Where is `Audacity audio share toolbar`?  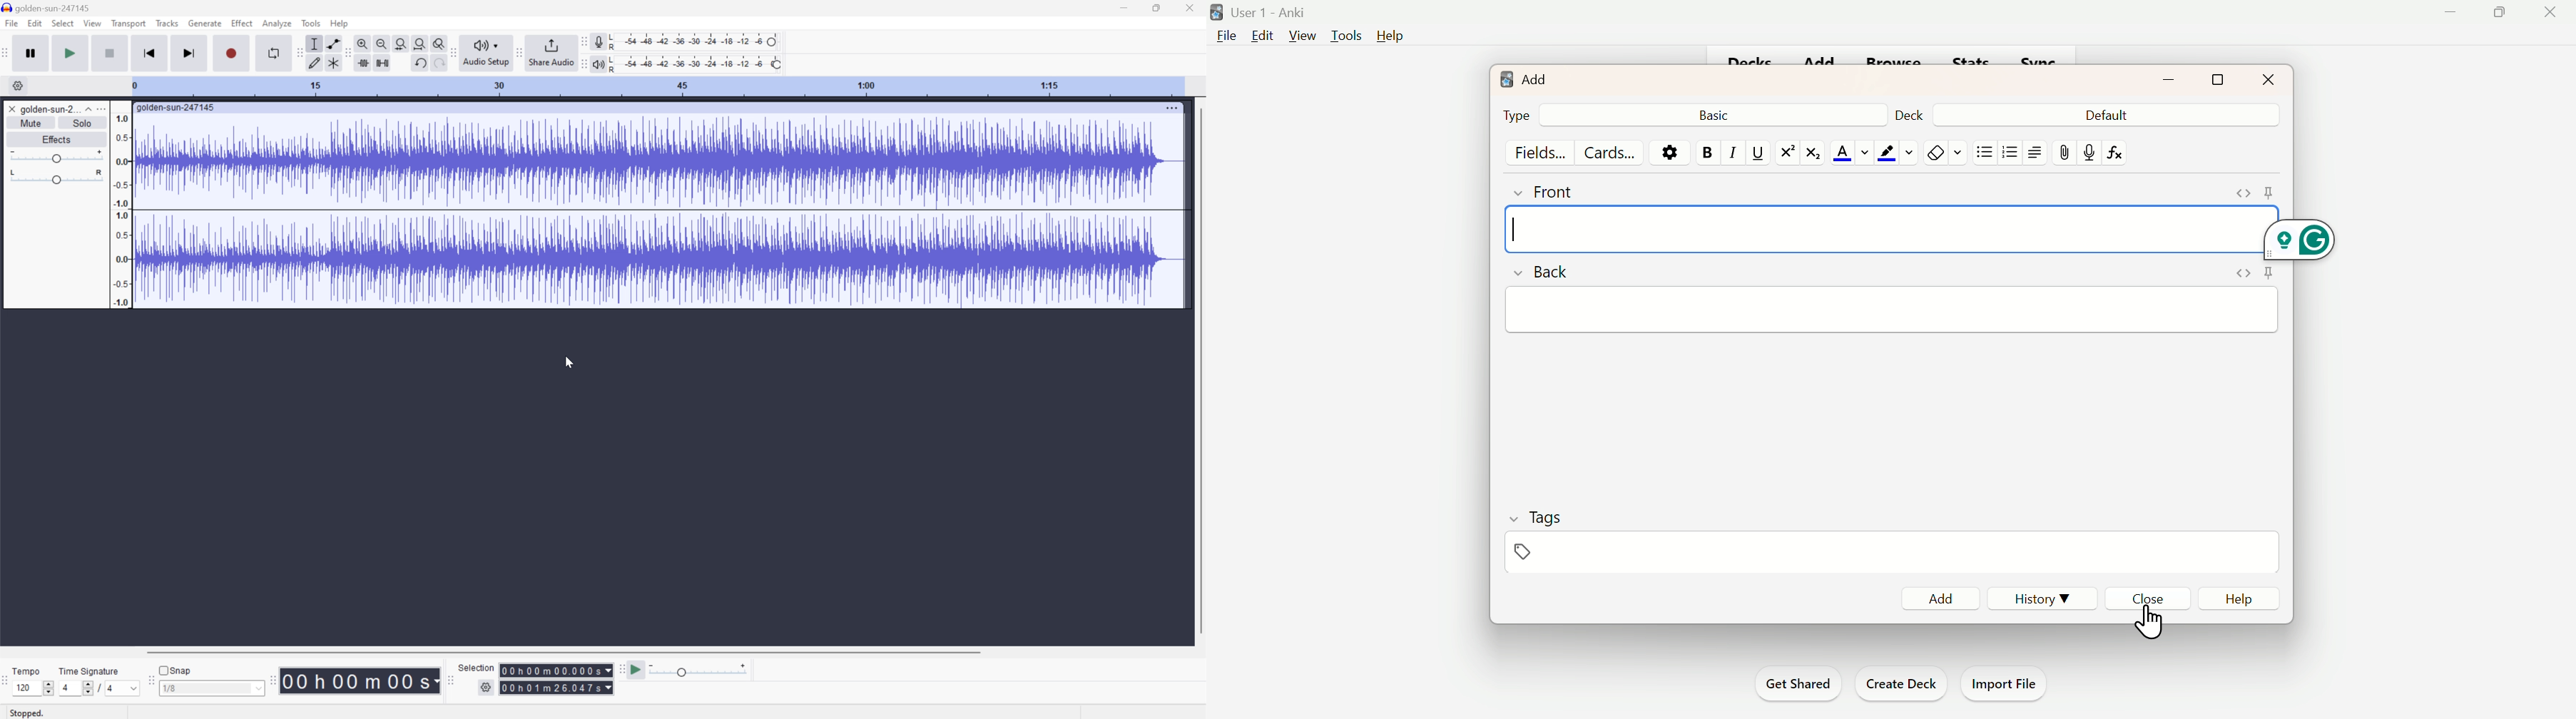
Audacity audio share toolbar is located at coordinates (453, 51).